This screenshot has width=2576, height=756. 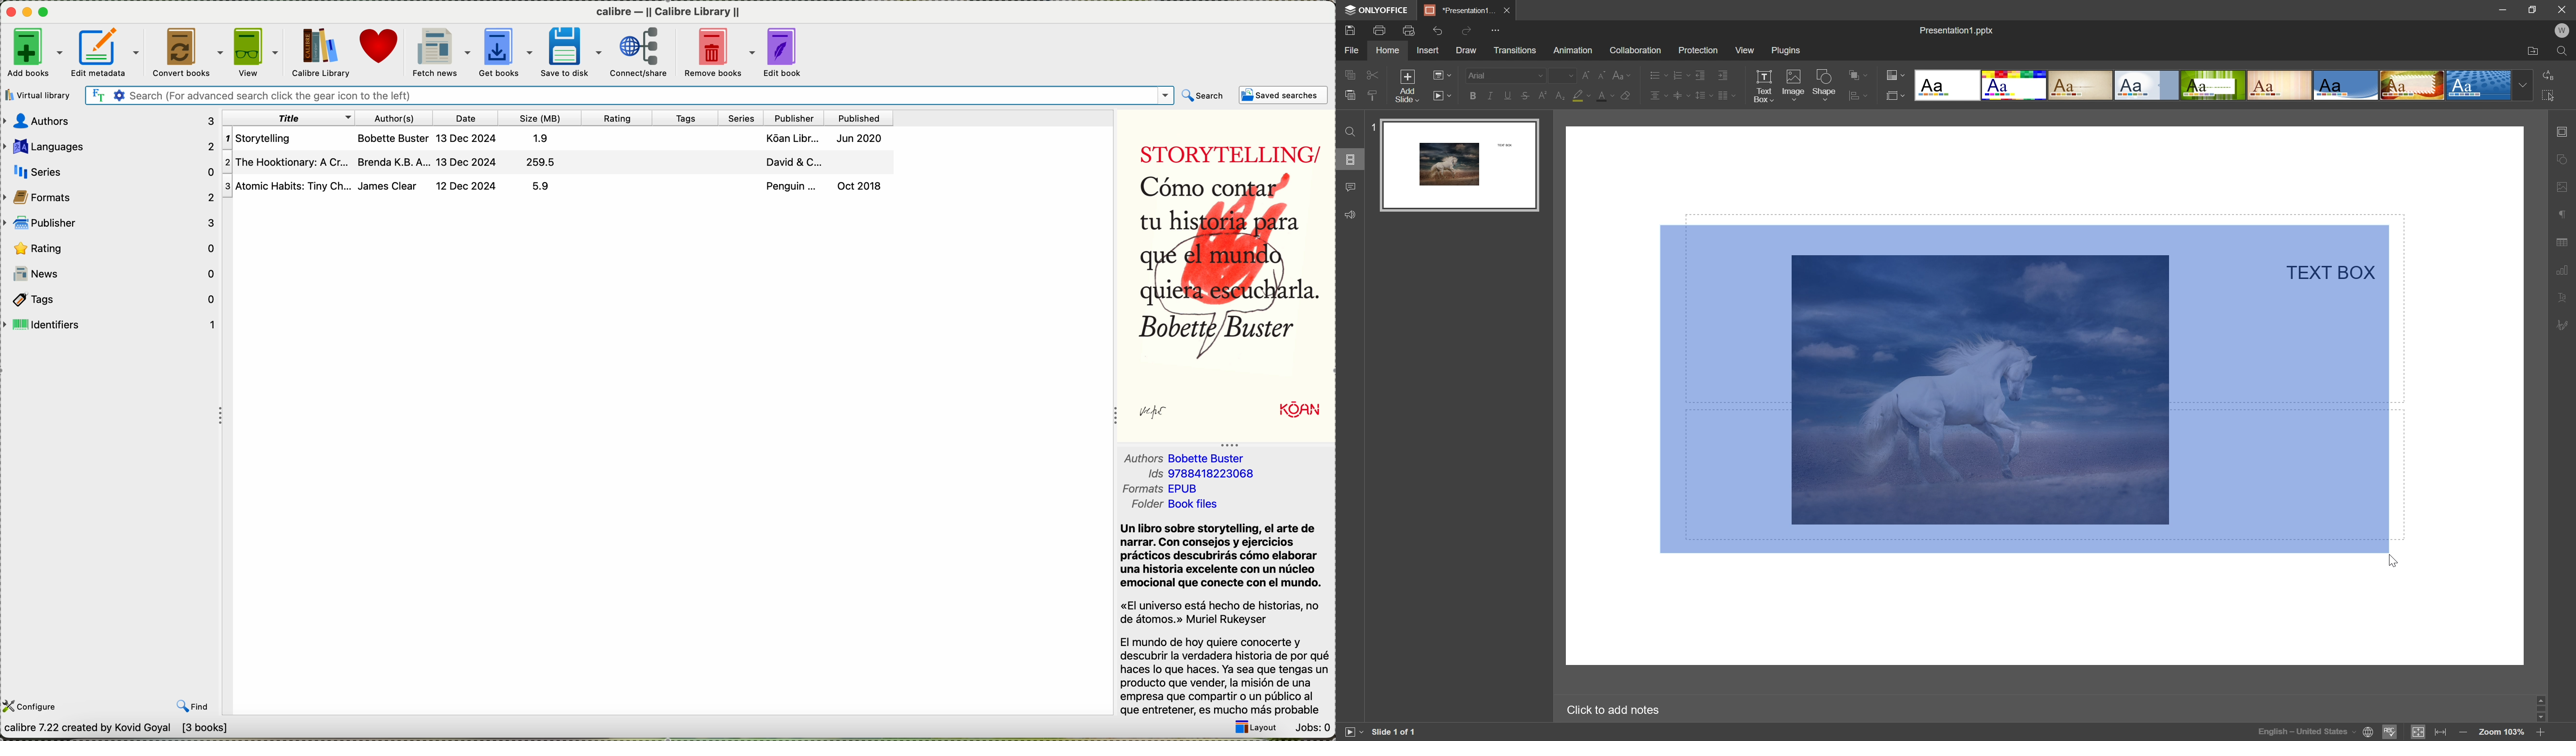 I want to click on subscript, so click(x=1560, y=95).